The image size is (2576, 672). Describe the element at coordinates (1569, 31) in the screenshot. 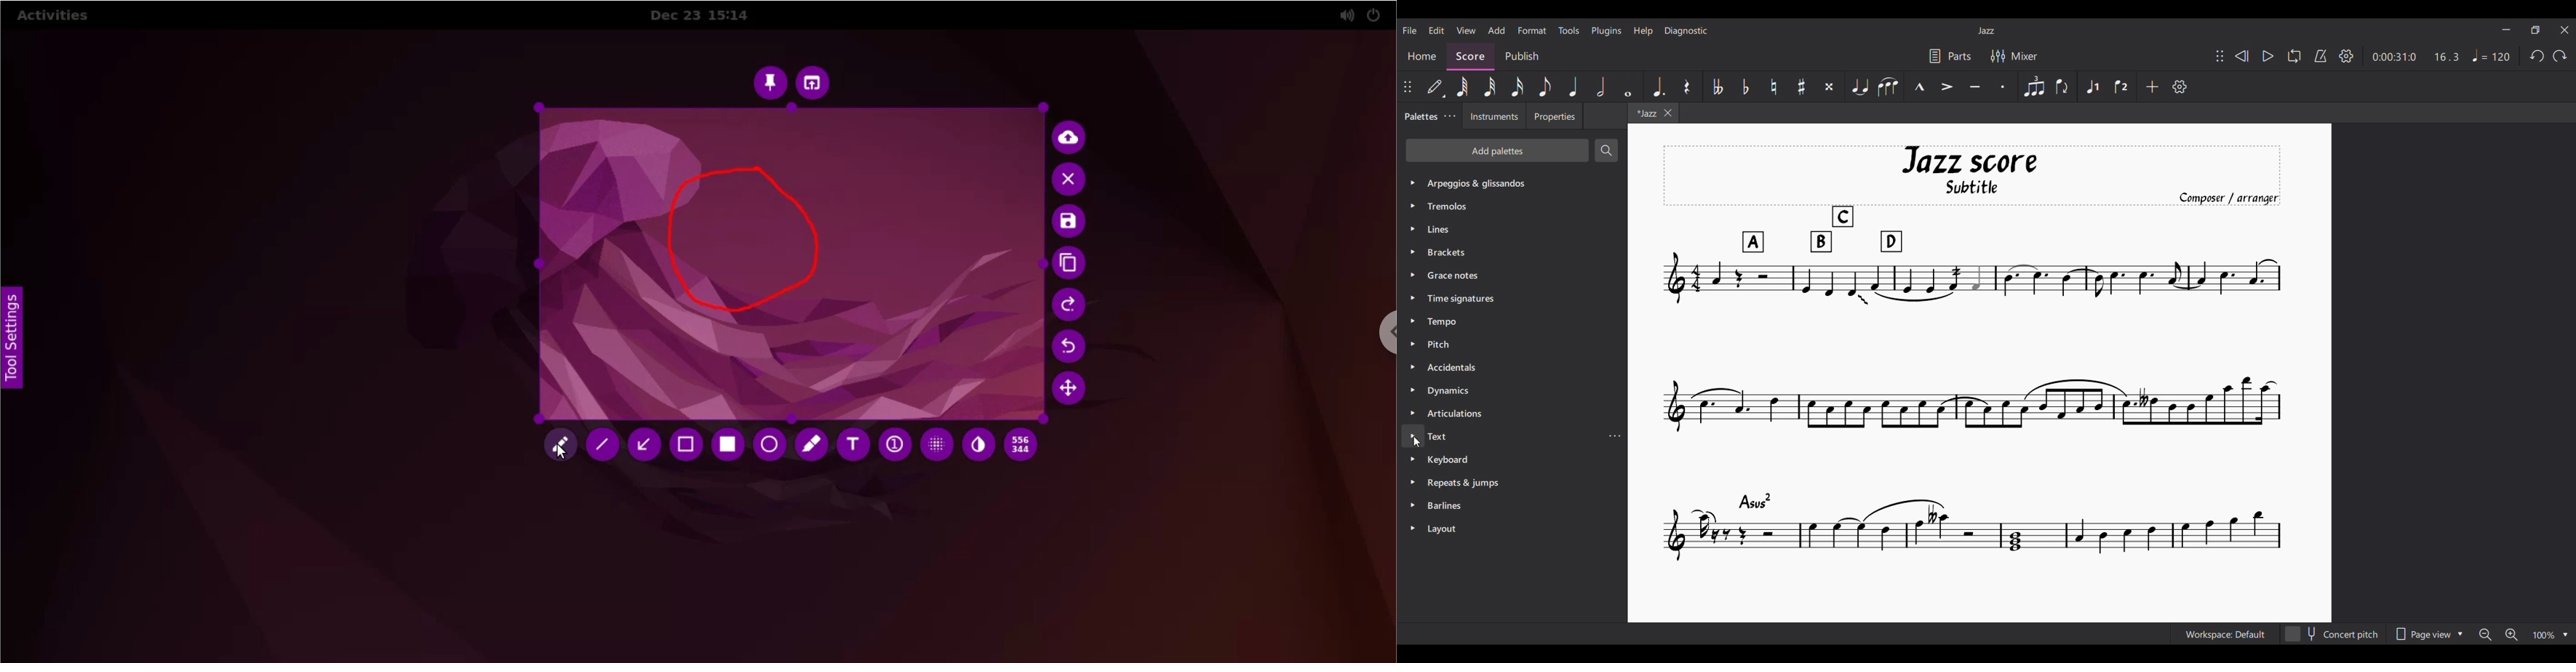

I see `Tools menu` at that location.